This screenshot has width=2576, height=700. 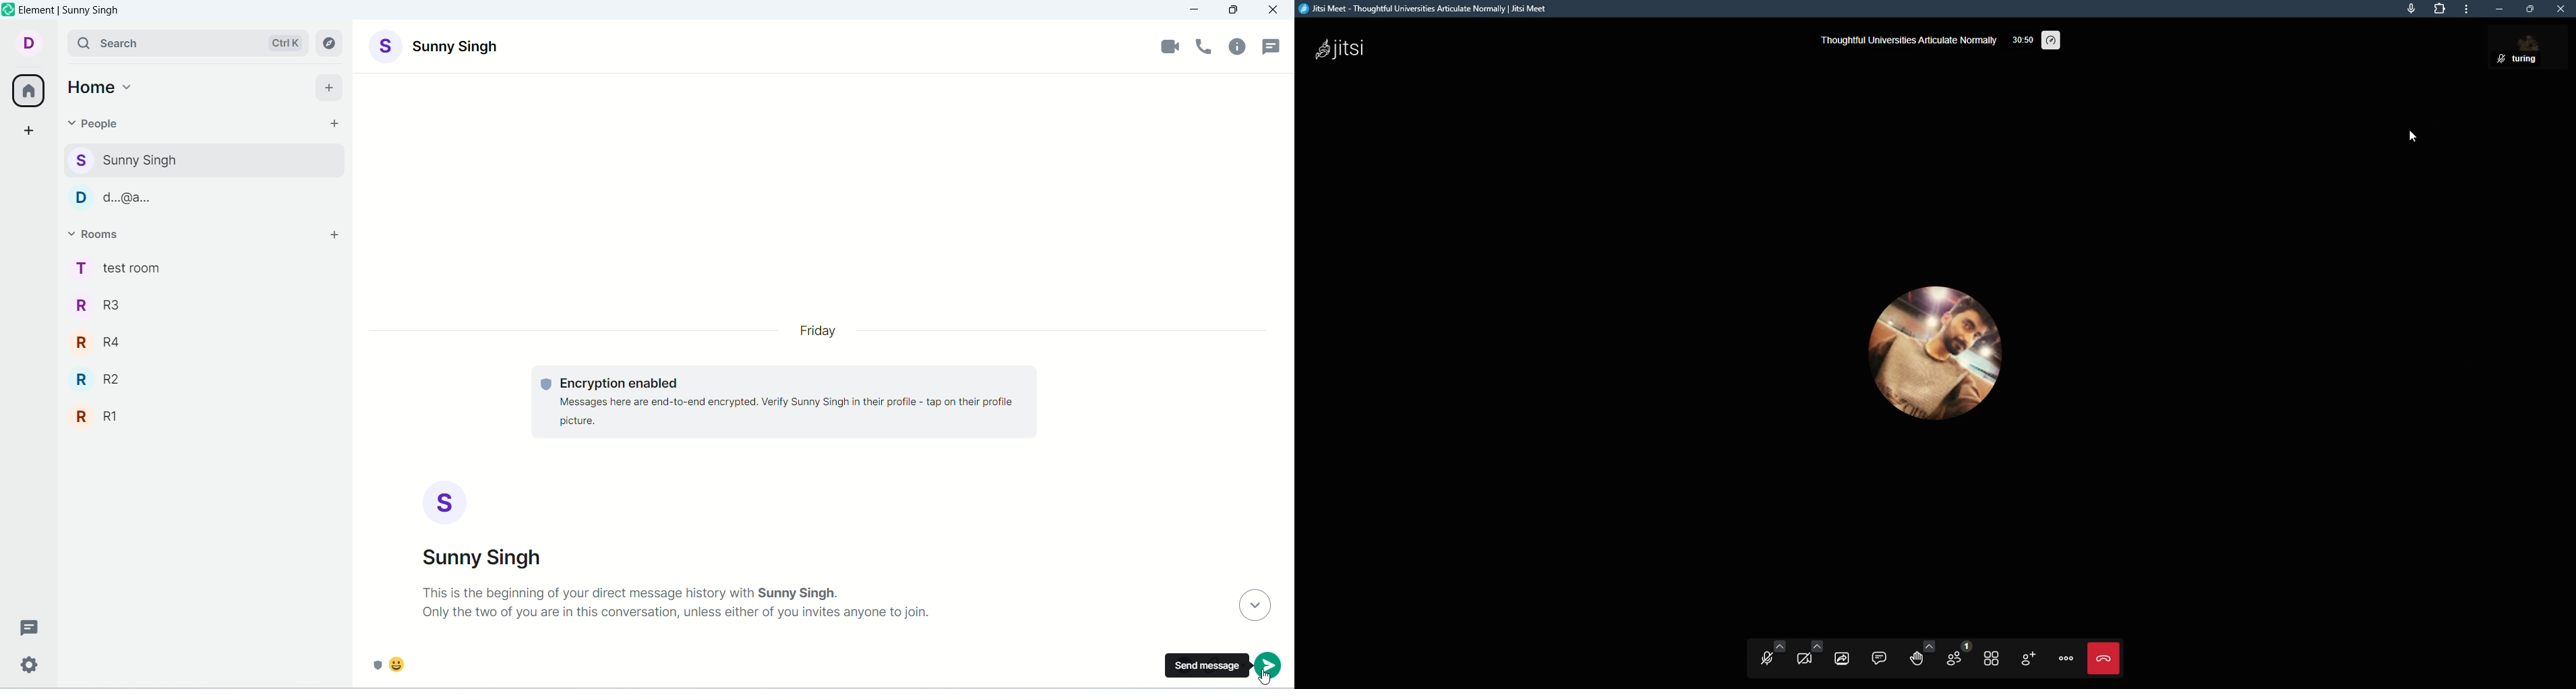 I want to click on thoughtful universities articulate normally, so click(x=1907, y=41).